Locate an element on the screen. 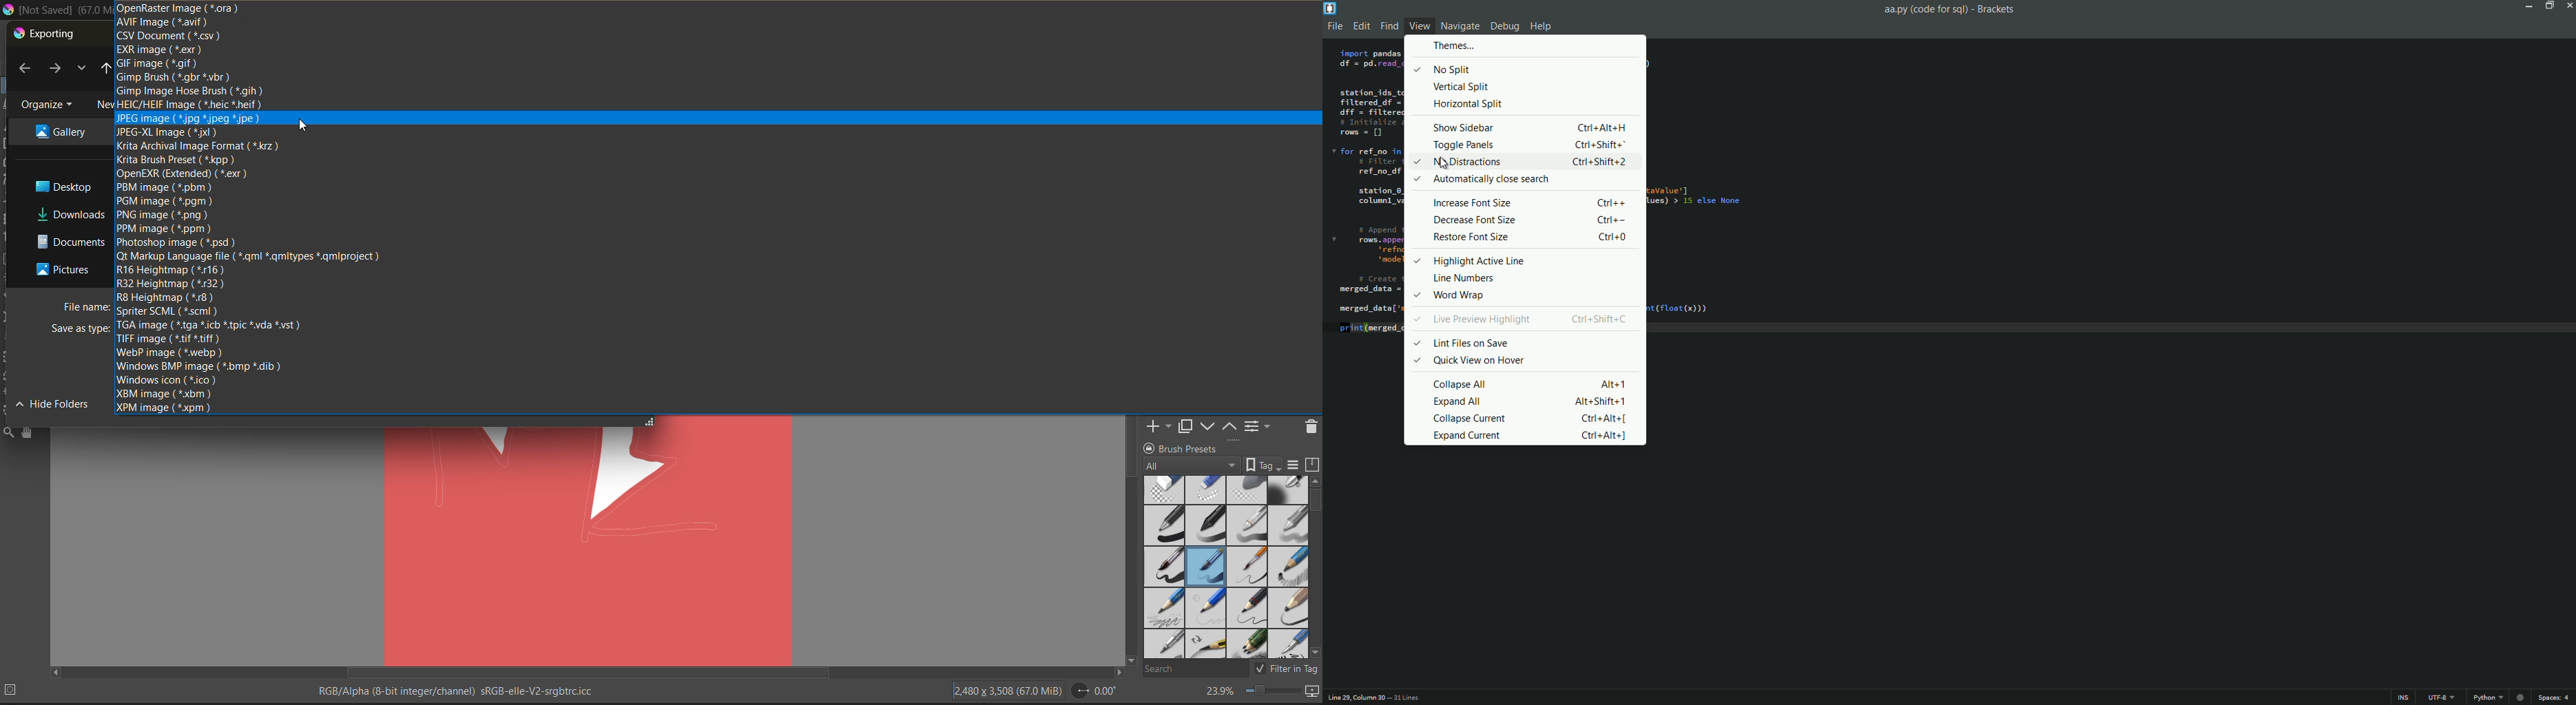 The image size is (2576, 728). file destination is located at coordinates (61, 132).